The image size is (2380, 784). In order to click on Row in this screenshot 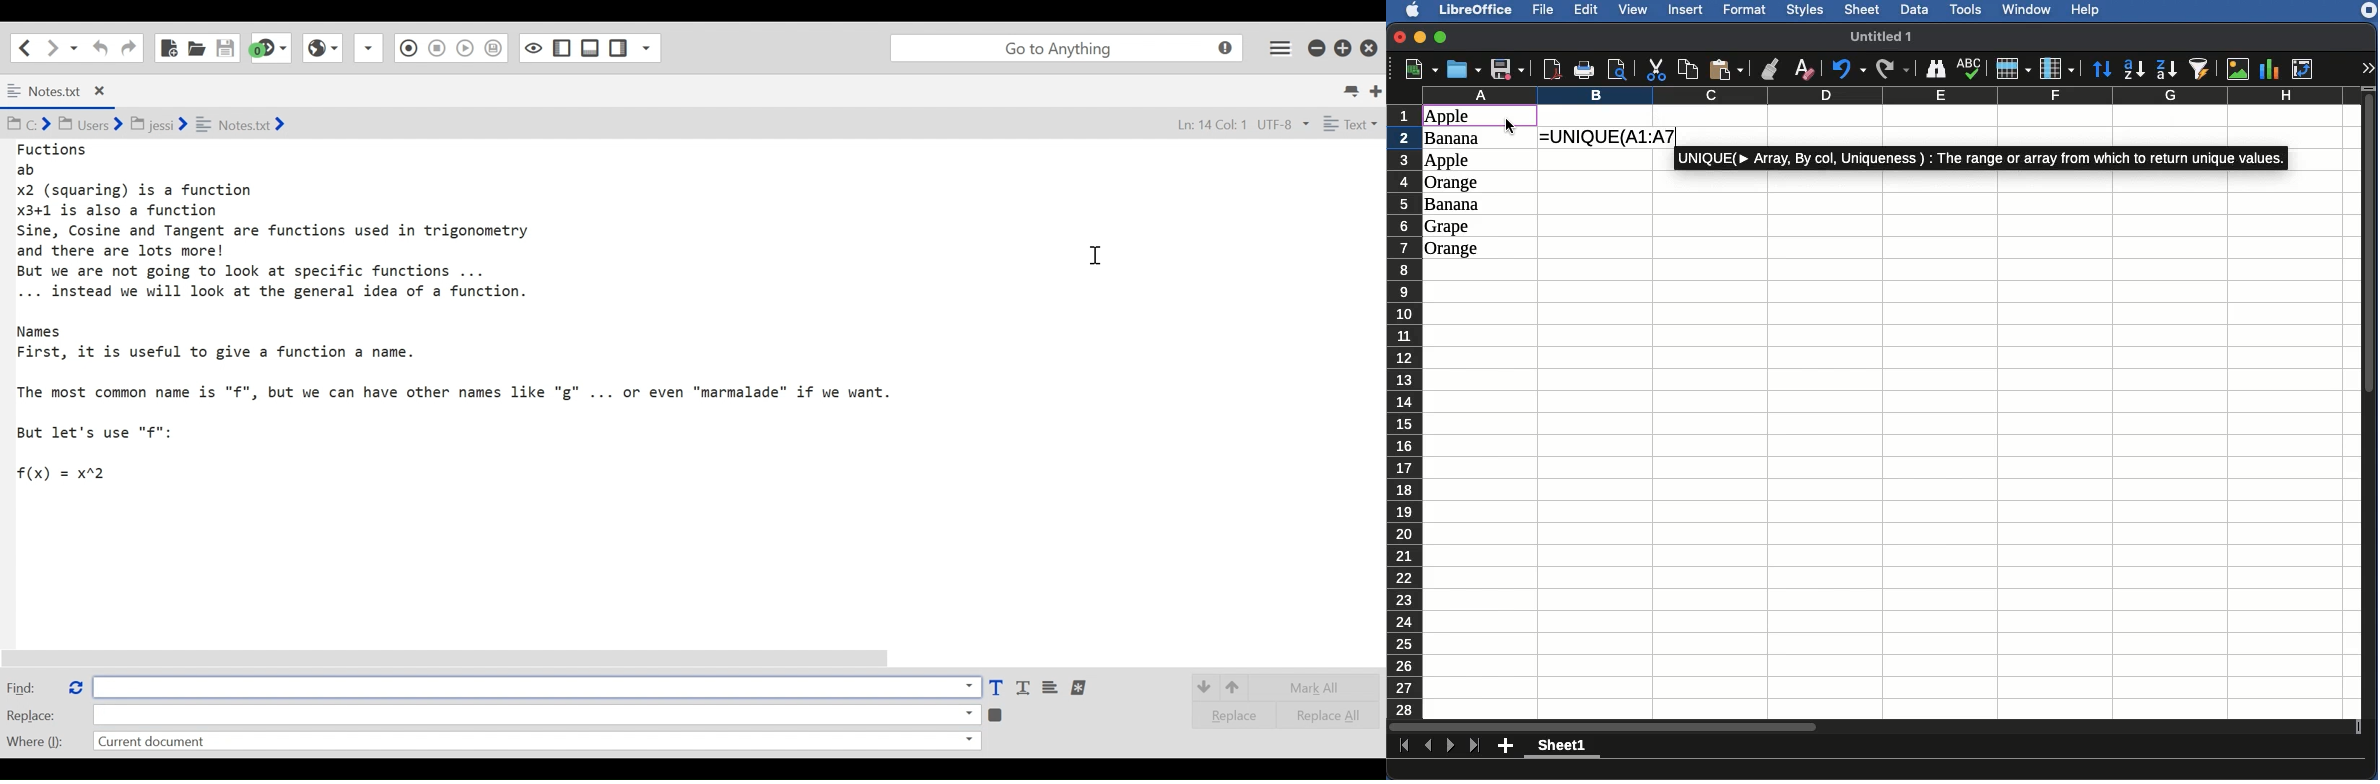, I will do `click(2012, 69)`.